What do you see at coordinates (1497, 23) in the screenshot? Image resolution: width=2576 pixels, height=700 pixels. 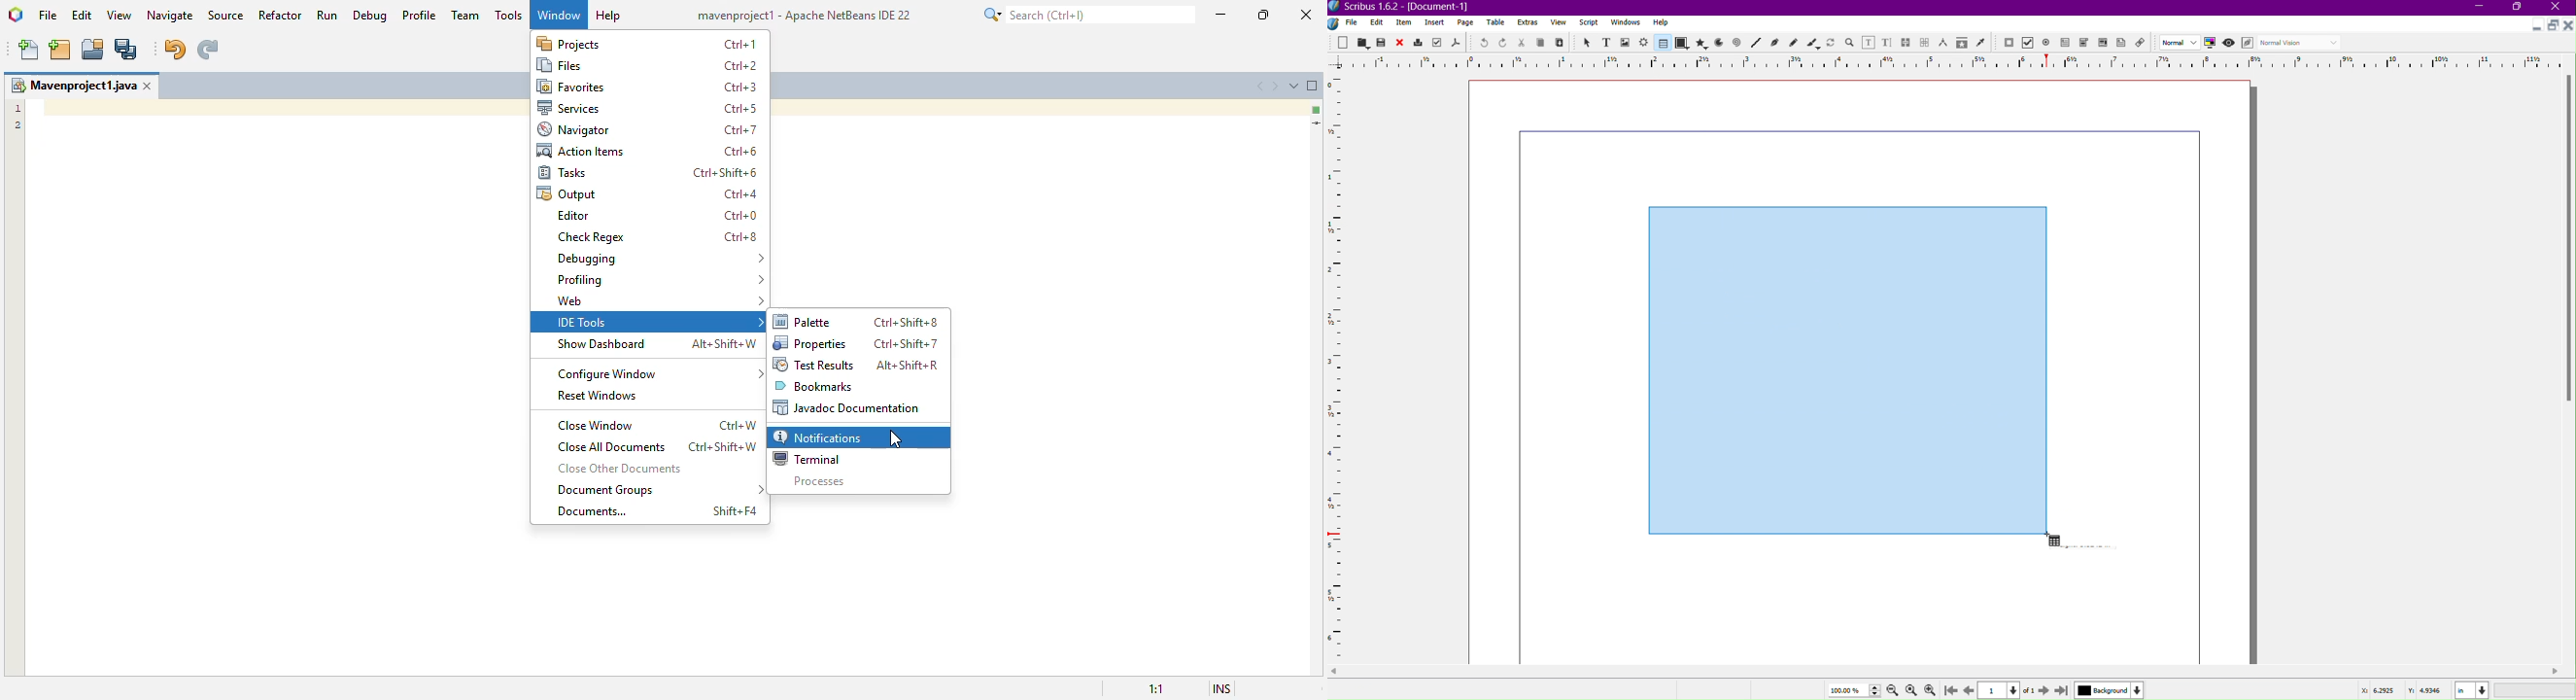 I see `Table` at bounding box center [1497, 23].